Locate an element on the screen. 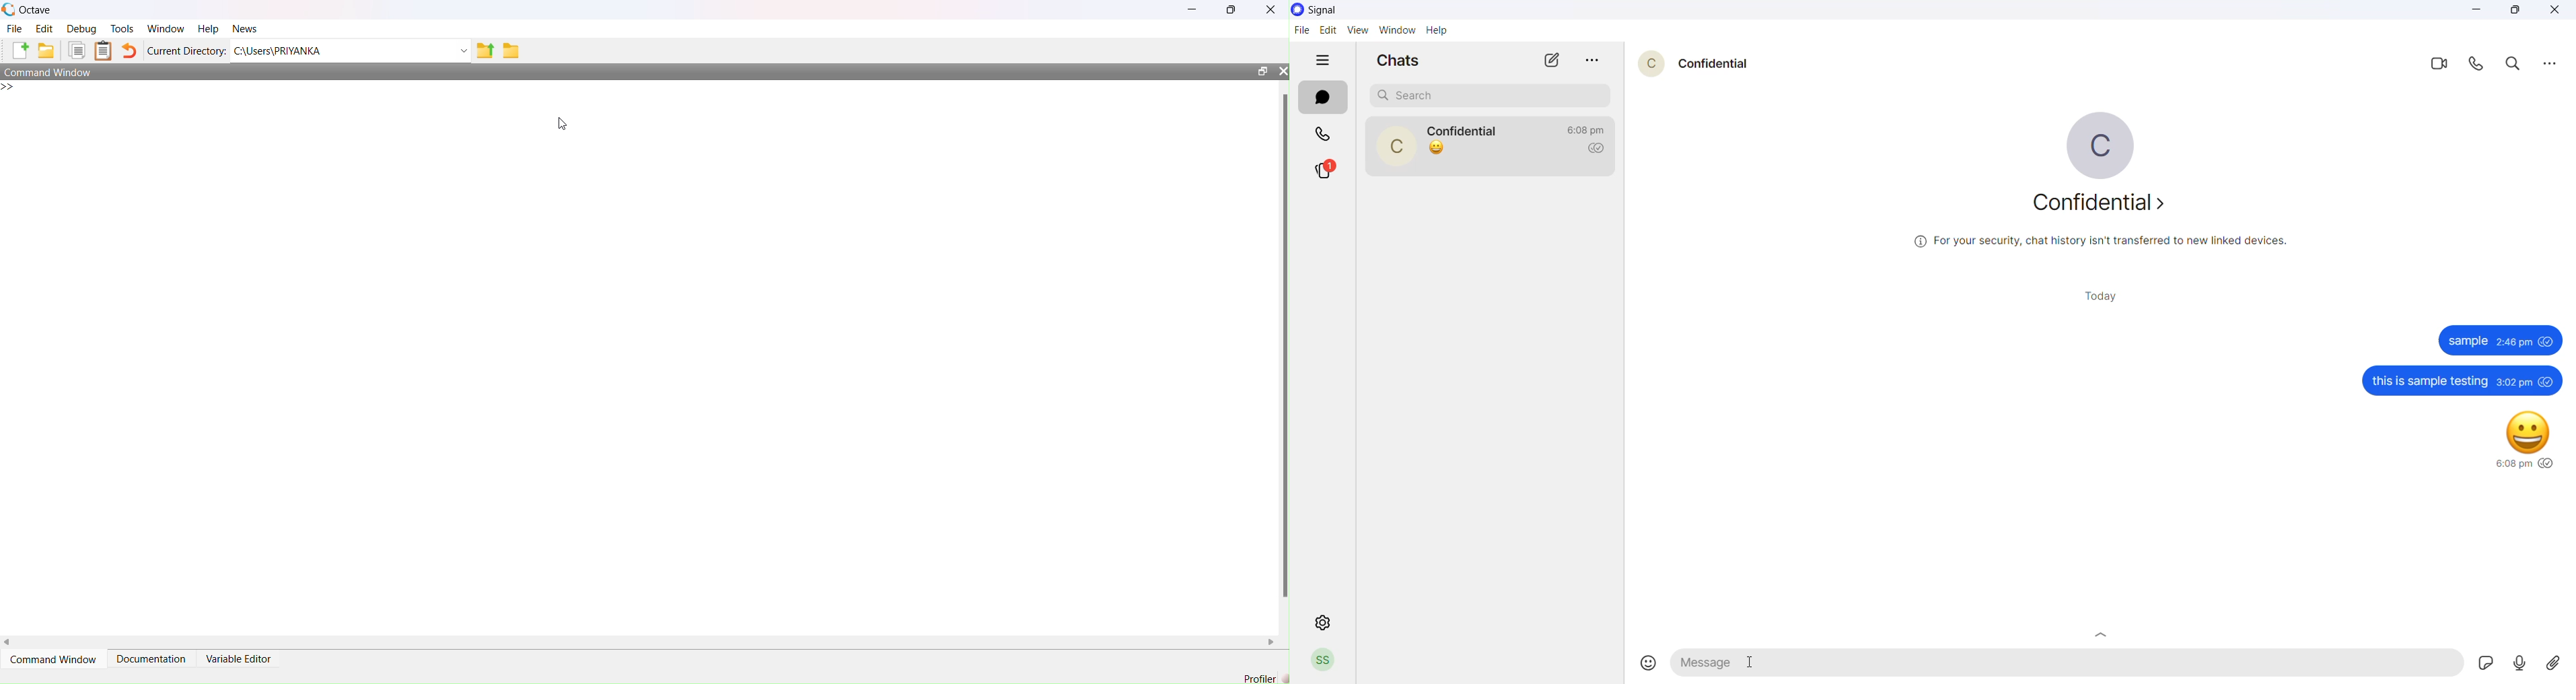 This screenshot has width=2576, height=700. Command Window is located at coordinates (53, 71).